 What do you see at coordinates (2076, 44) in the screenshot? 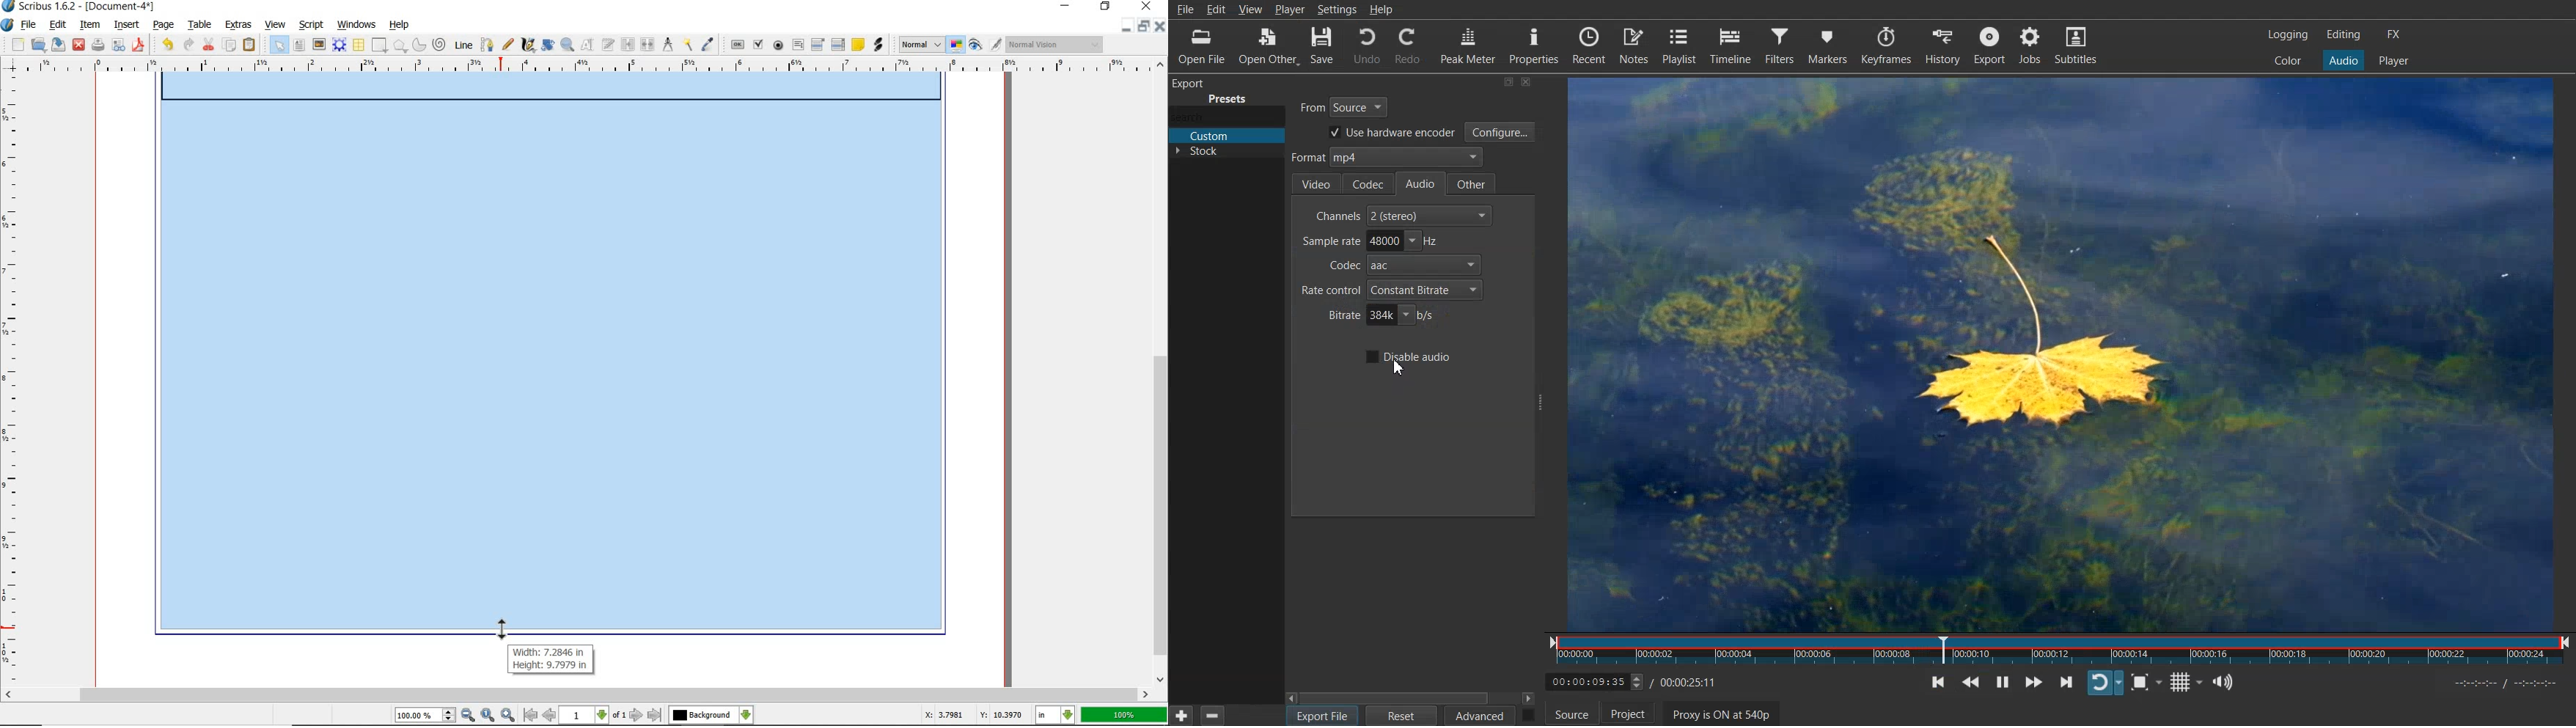
I see `Subtitles` at bounding box center [2076, 44].